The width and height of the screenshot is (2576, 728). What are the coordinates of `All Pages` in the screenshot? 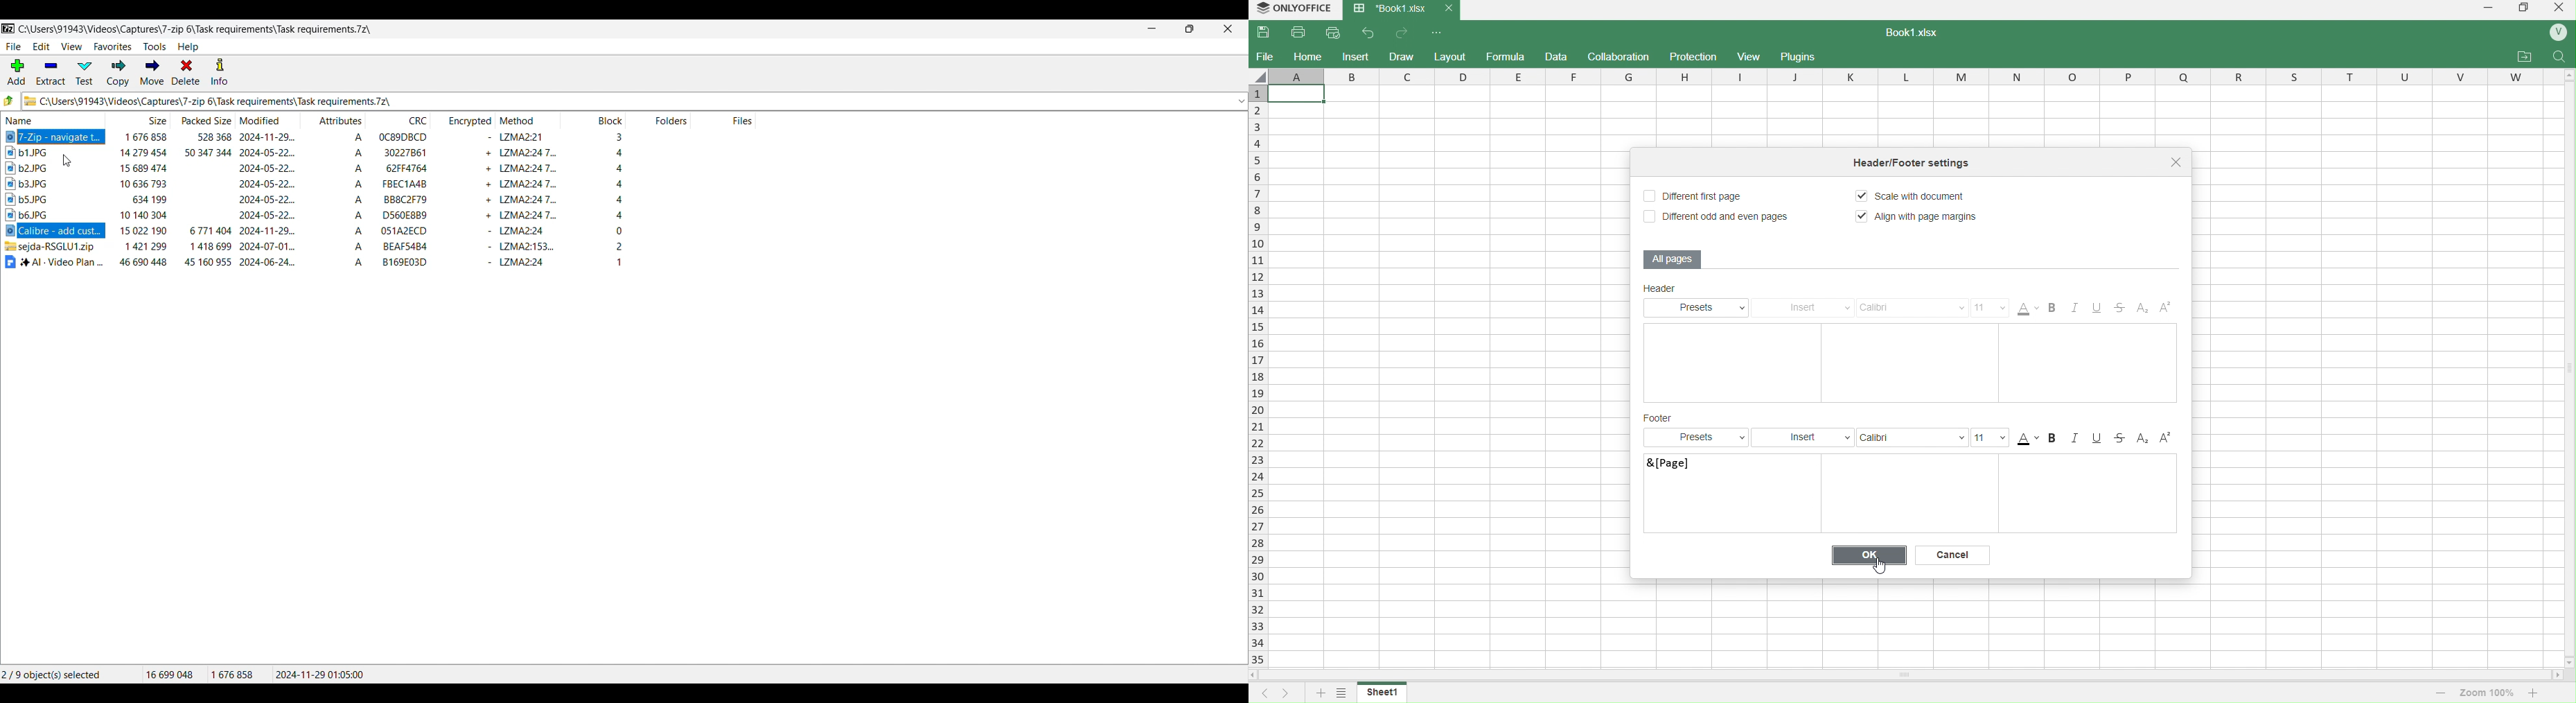 It's located at (1674, 259).